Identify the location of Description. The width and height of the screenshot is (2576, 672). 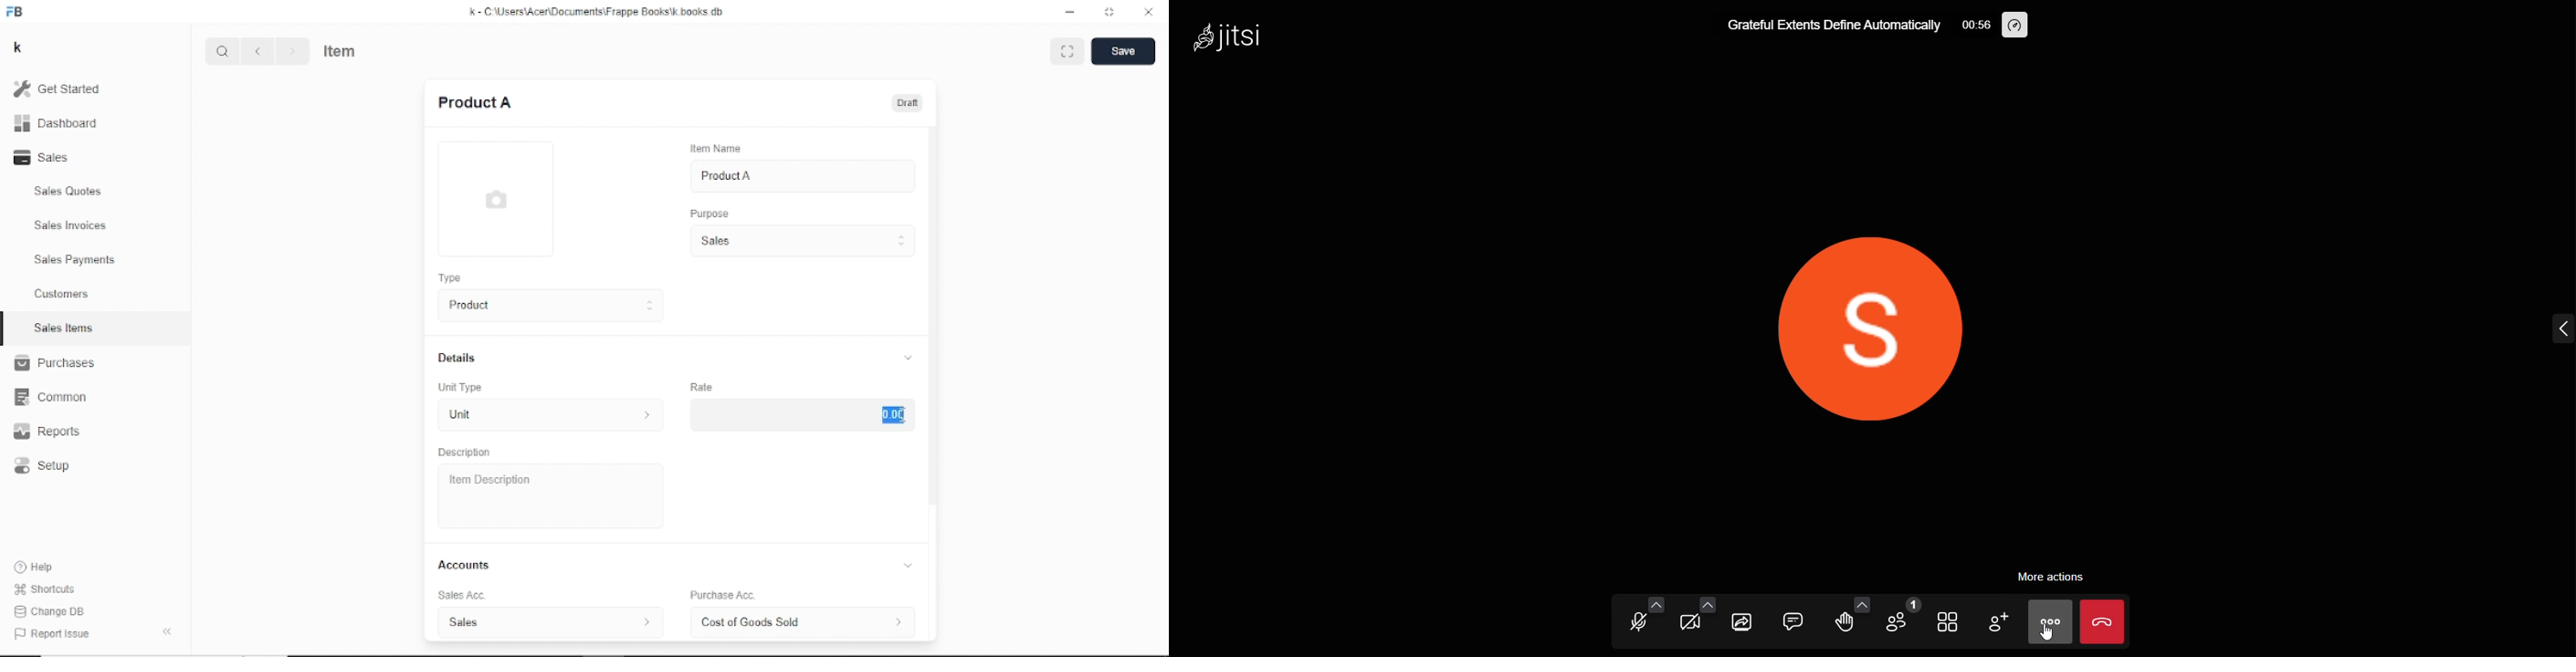
(465, 453).